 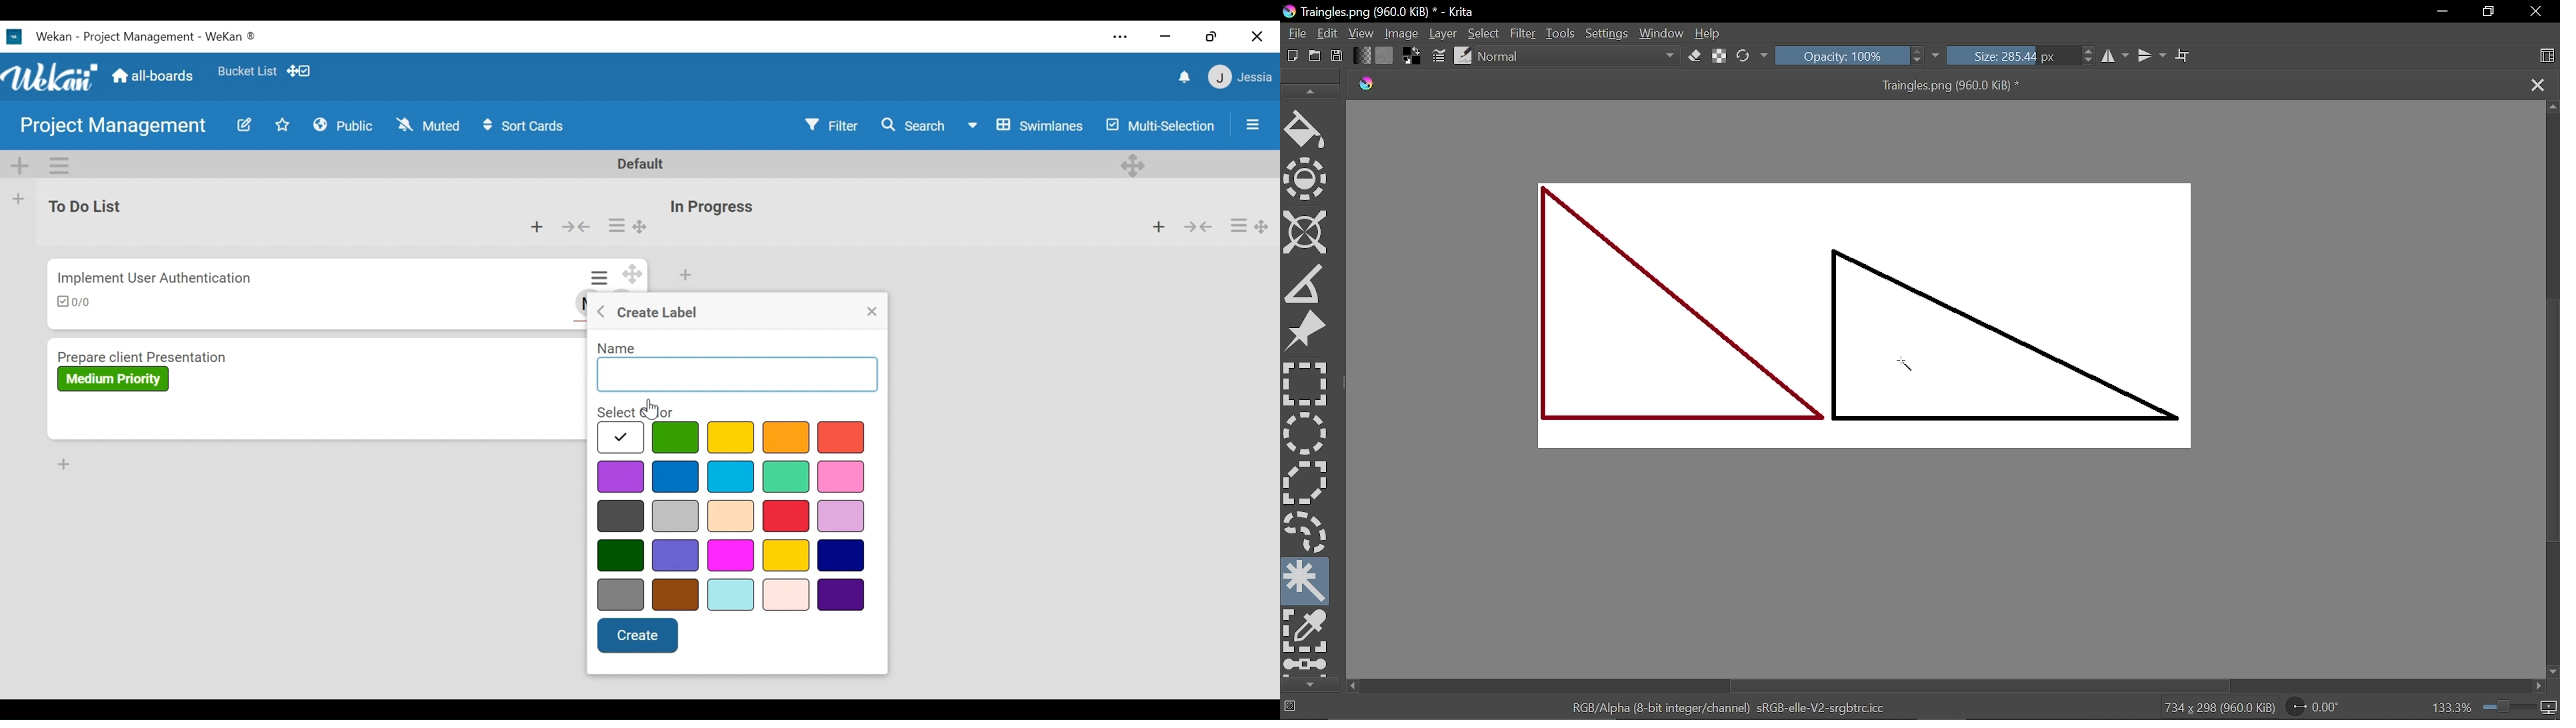 I want to click on Mirror horizontally, so click(x=2116, y=55).